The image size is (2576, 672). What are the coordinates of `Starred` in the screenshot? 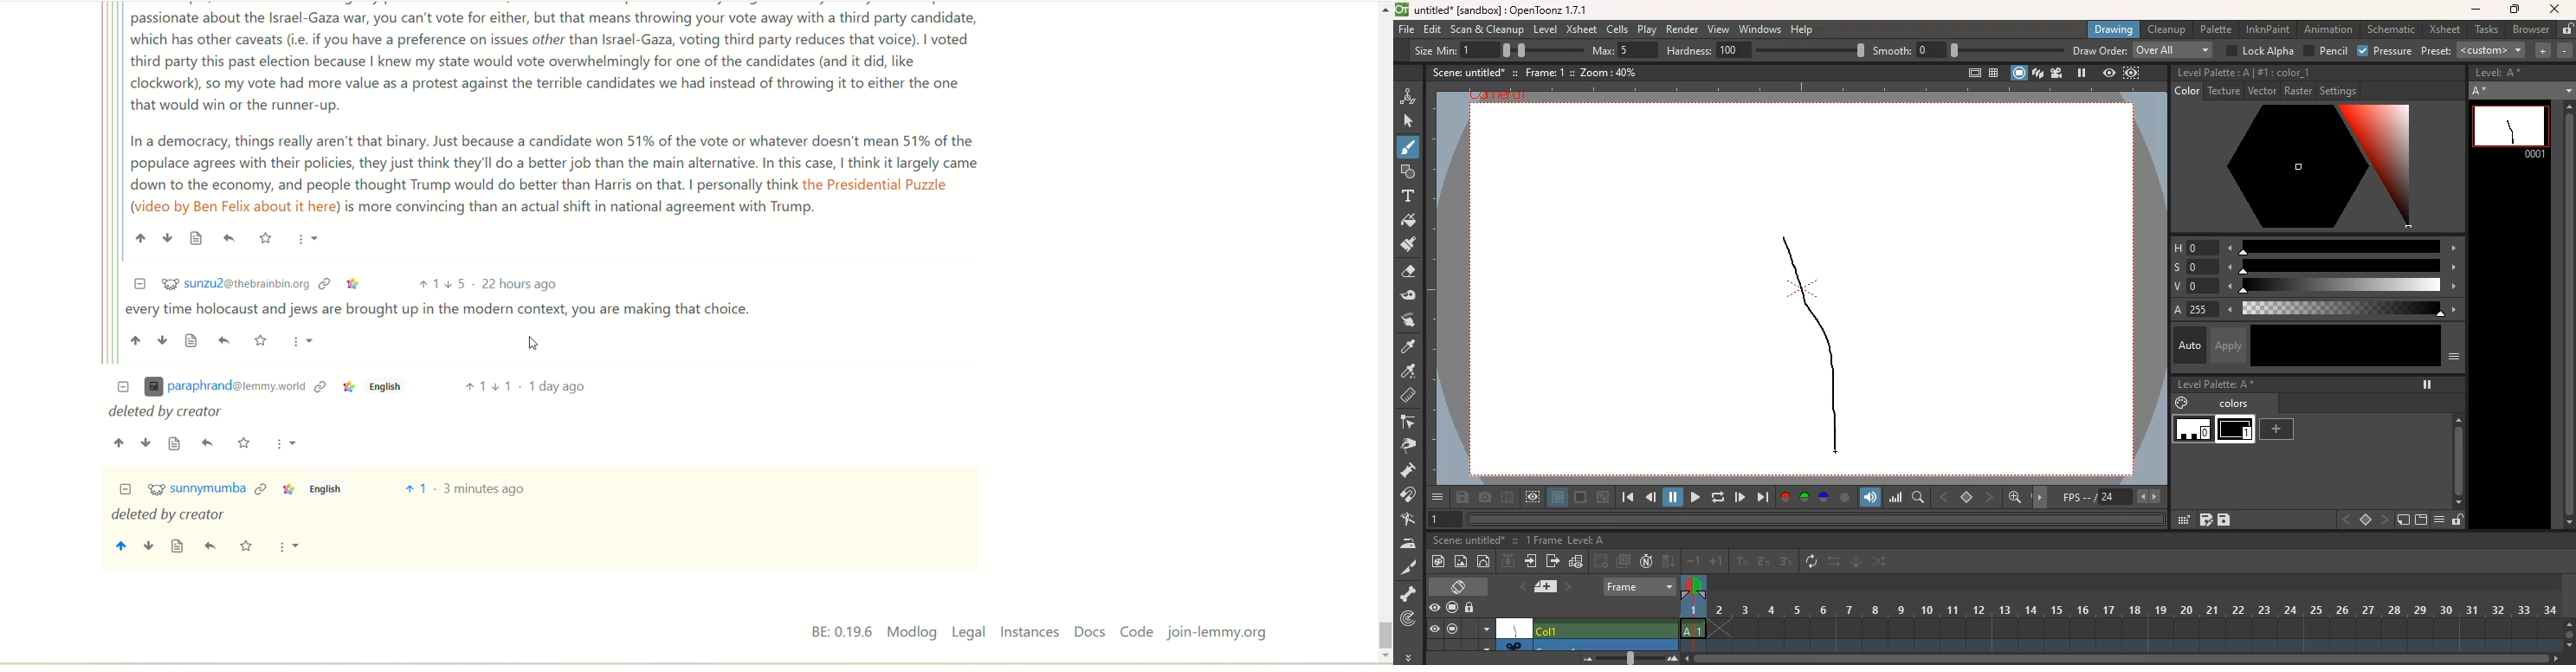 It's located at (262, 340).